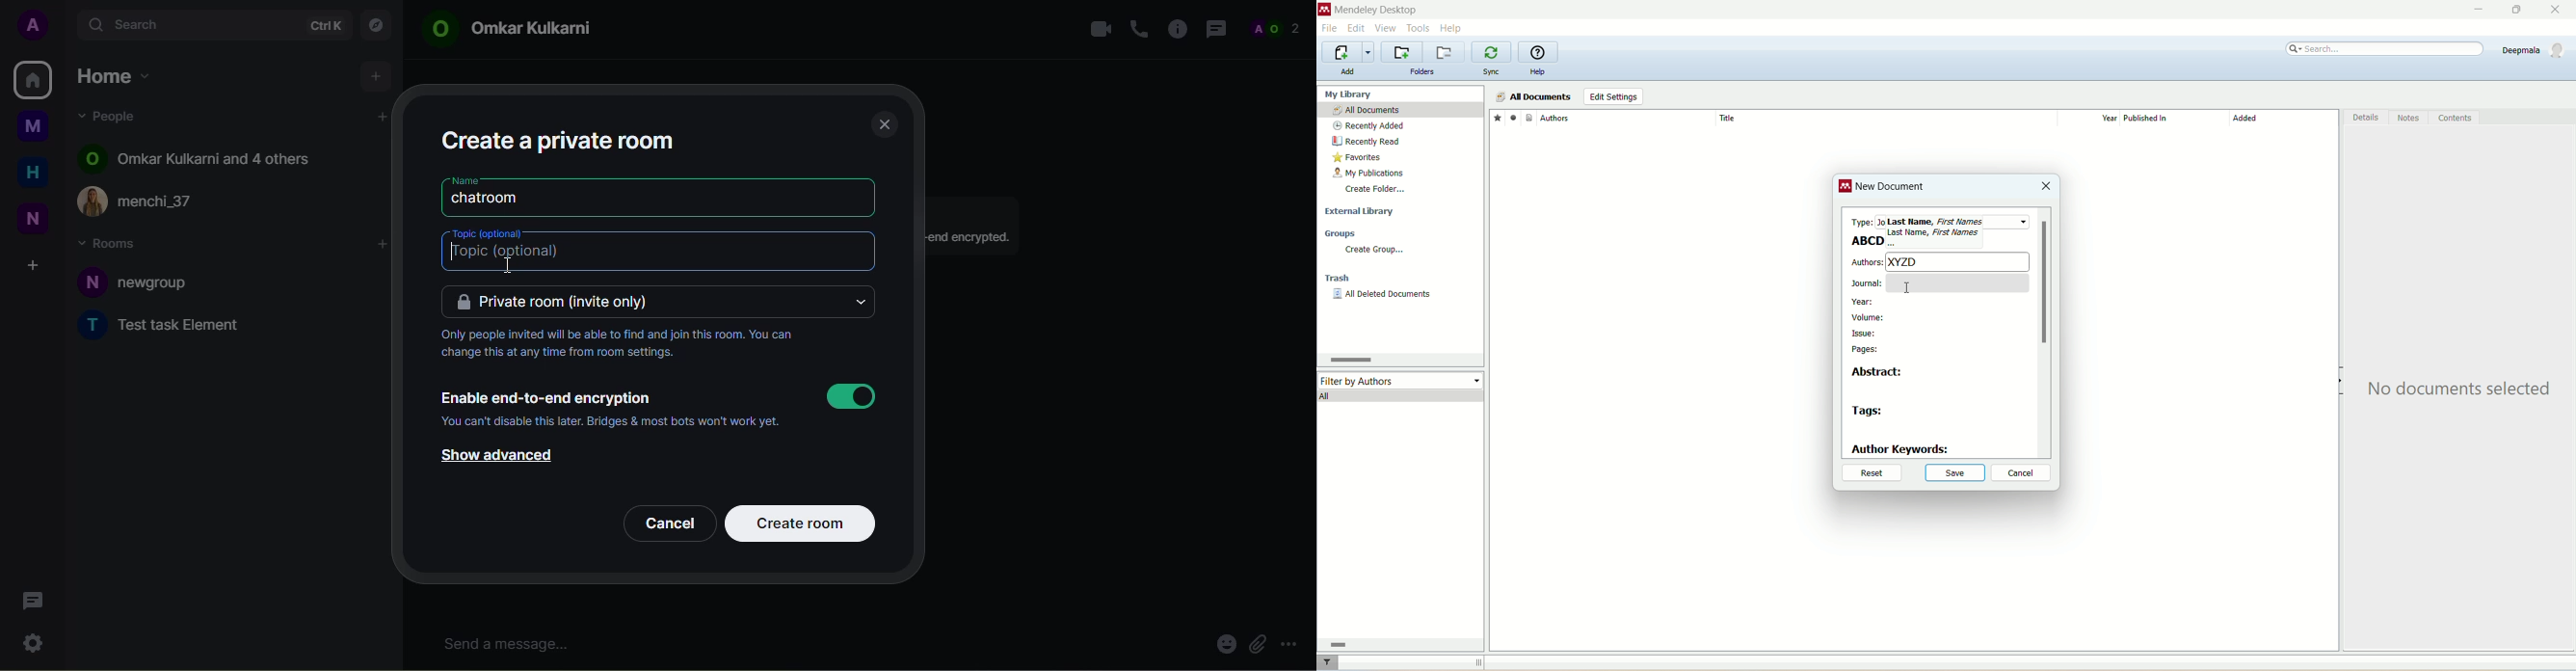  Describe the element at coordinates (1341, 234) in the screenshot. I see `groups` at that location.